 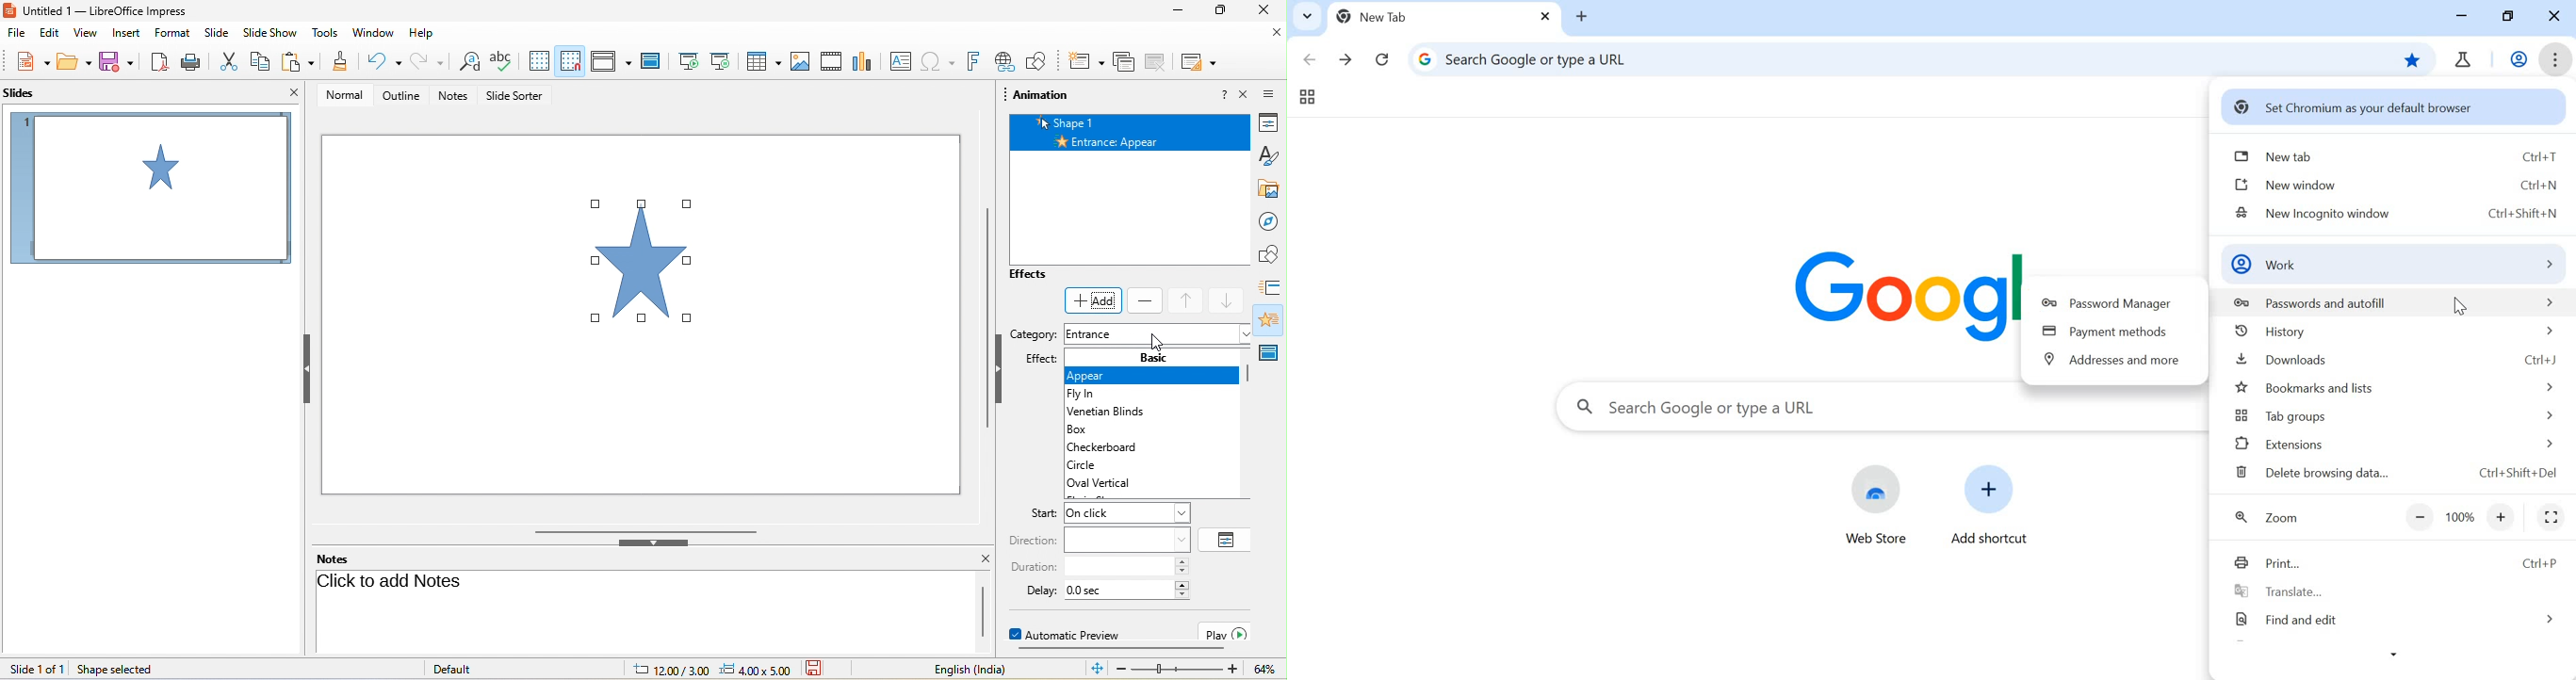 I want to click on video/audio, so click(x=831, y=60).